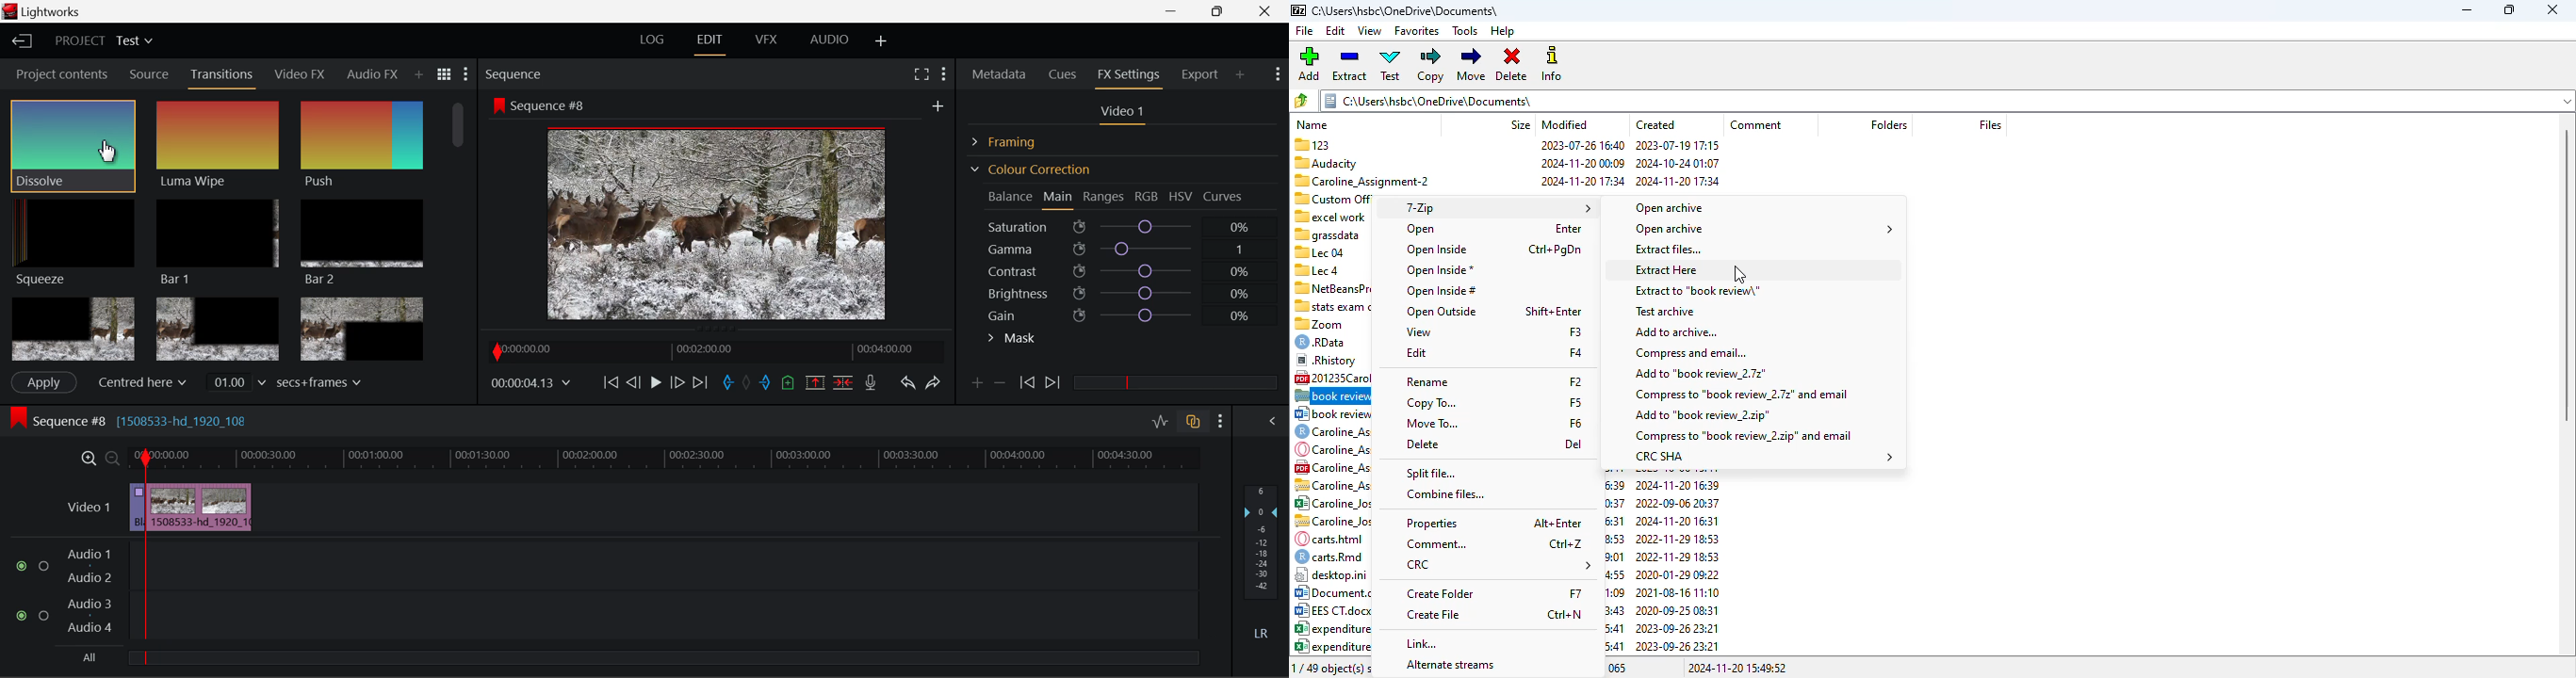 This screenshot has height=700, width=2576. What do you see at coordinates (1312, 145) in the screenshot?
I see `123` at bounding box center [1312, 145].